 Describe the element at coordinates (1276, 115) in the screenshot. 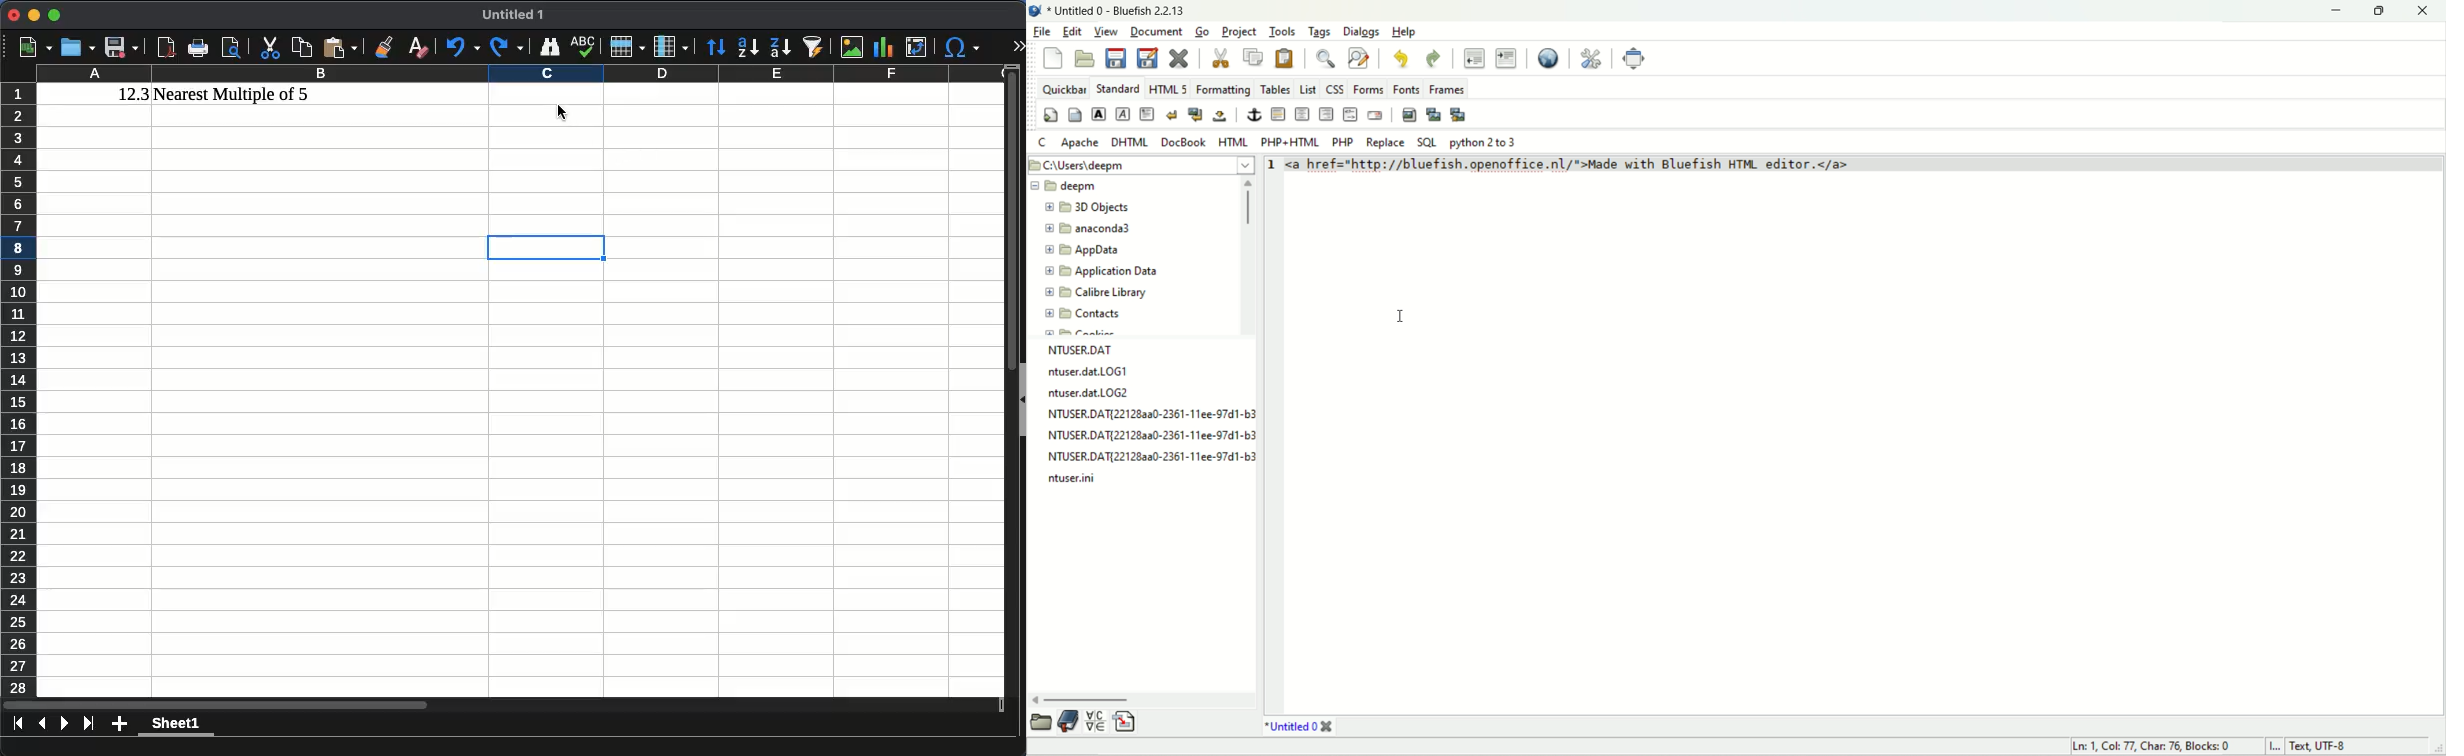

I see `horizontal rule` at that location.